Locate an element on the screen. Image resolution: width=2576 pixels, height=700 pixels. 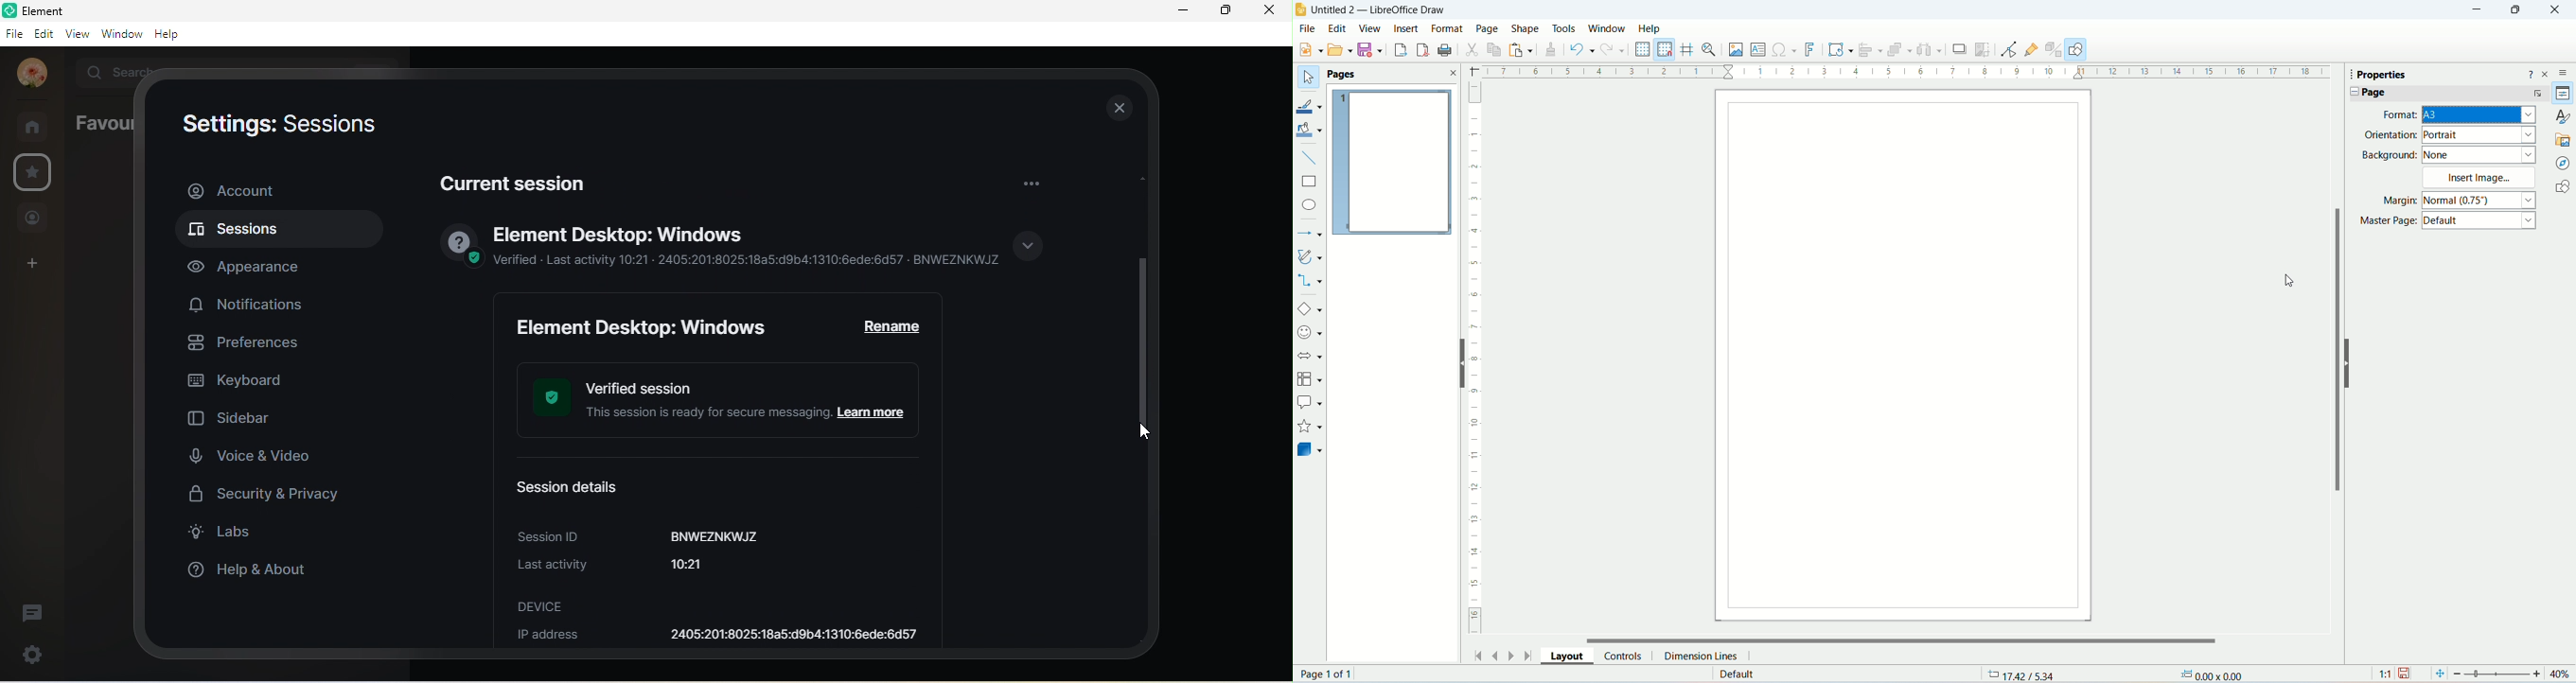
hide is located at coordinates (2347, 362).